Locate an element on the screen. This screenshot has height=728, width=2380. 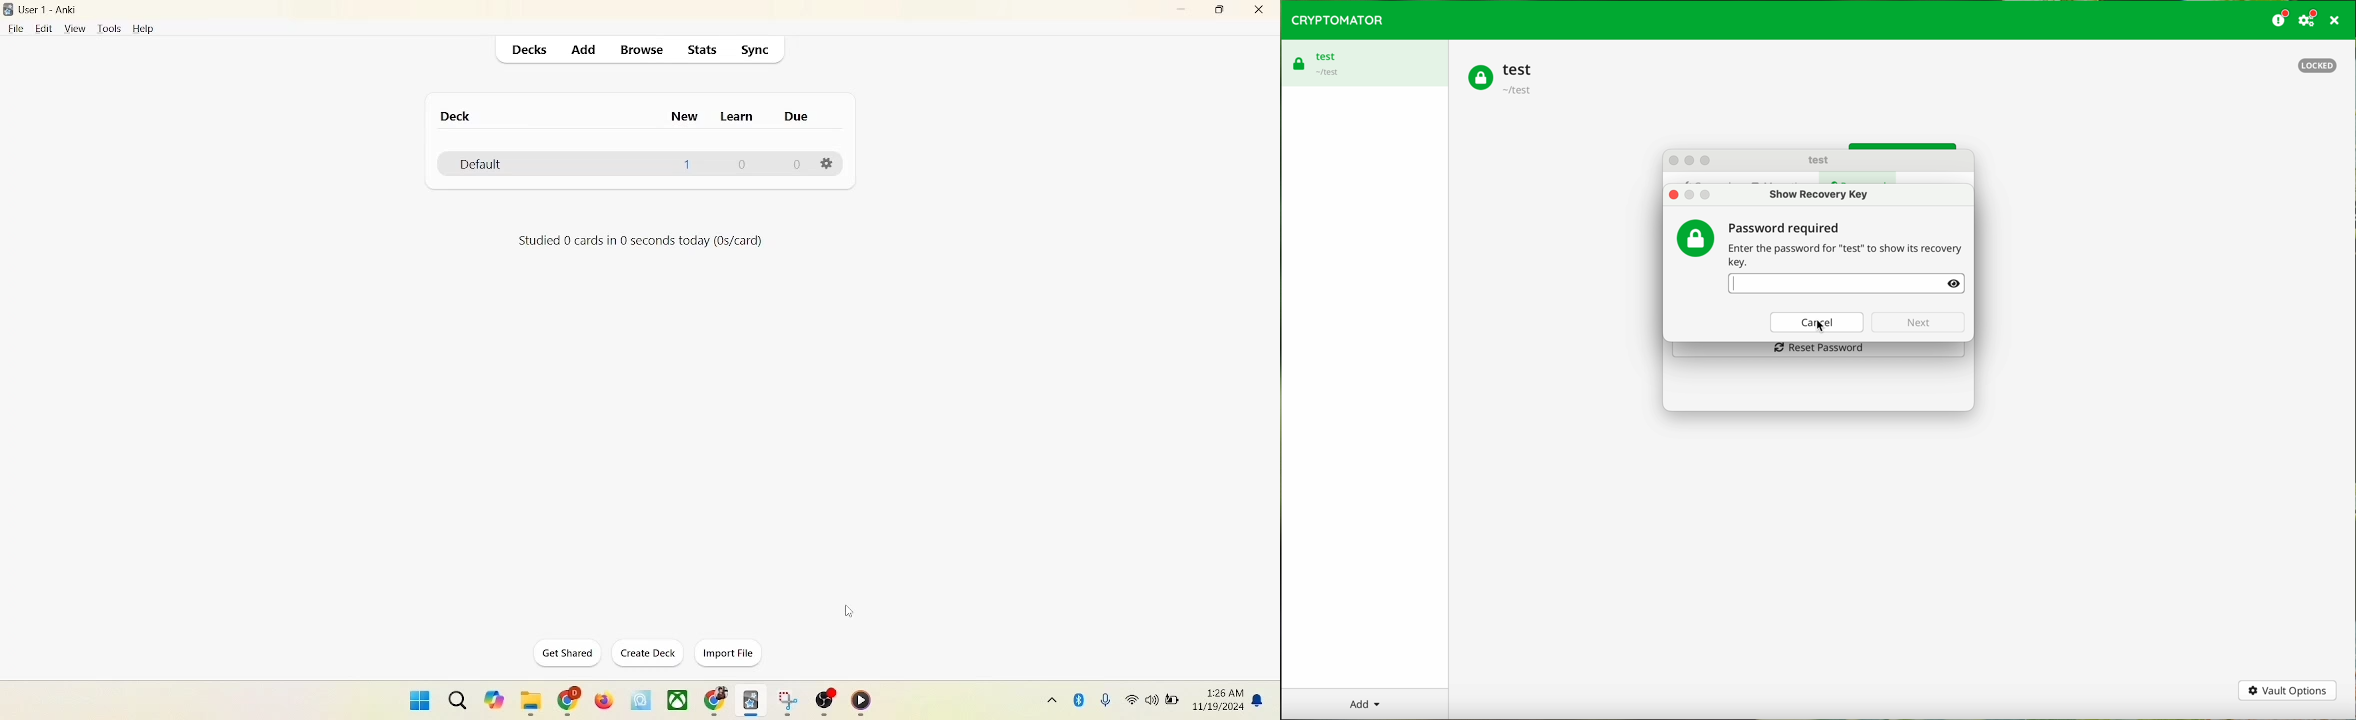
show recovery key is located at coordinates (1817, 194).